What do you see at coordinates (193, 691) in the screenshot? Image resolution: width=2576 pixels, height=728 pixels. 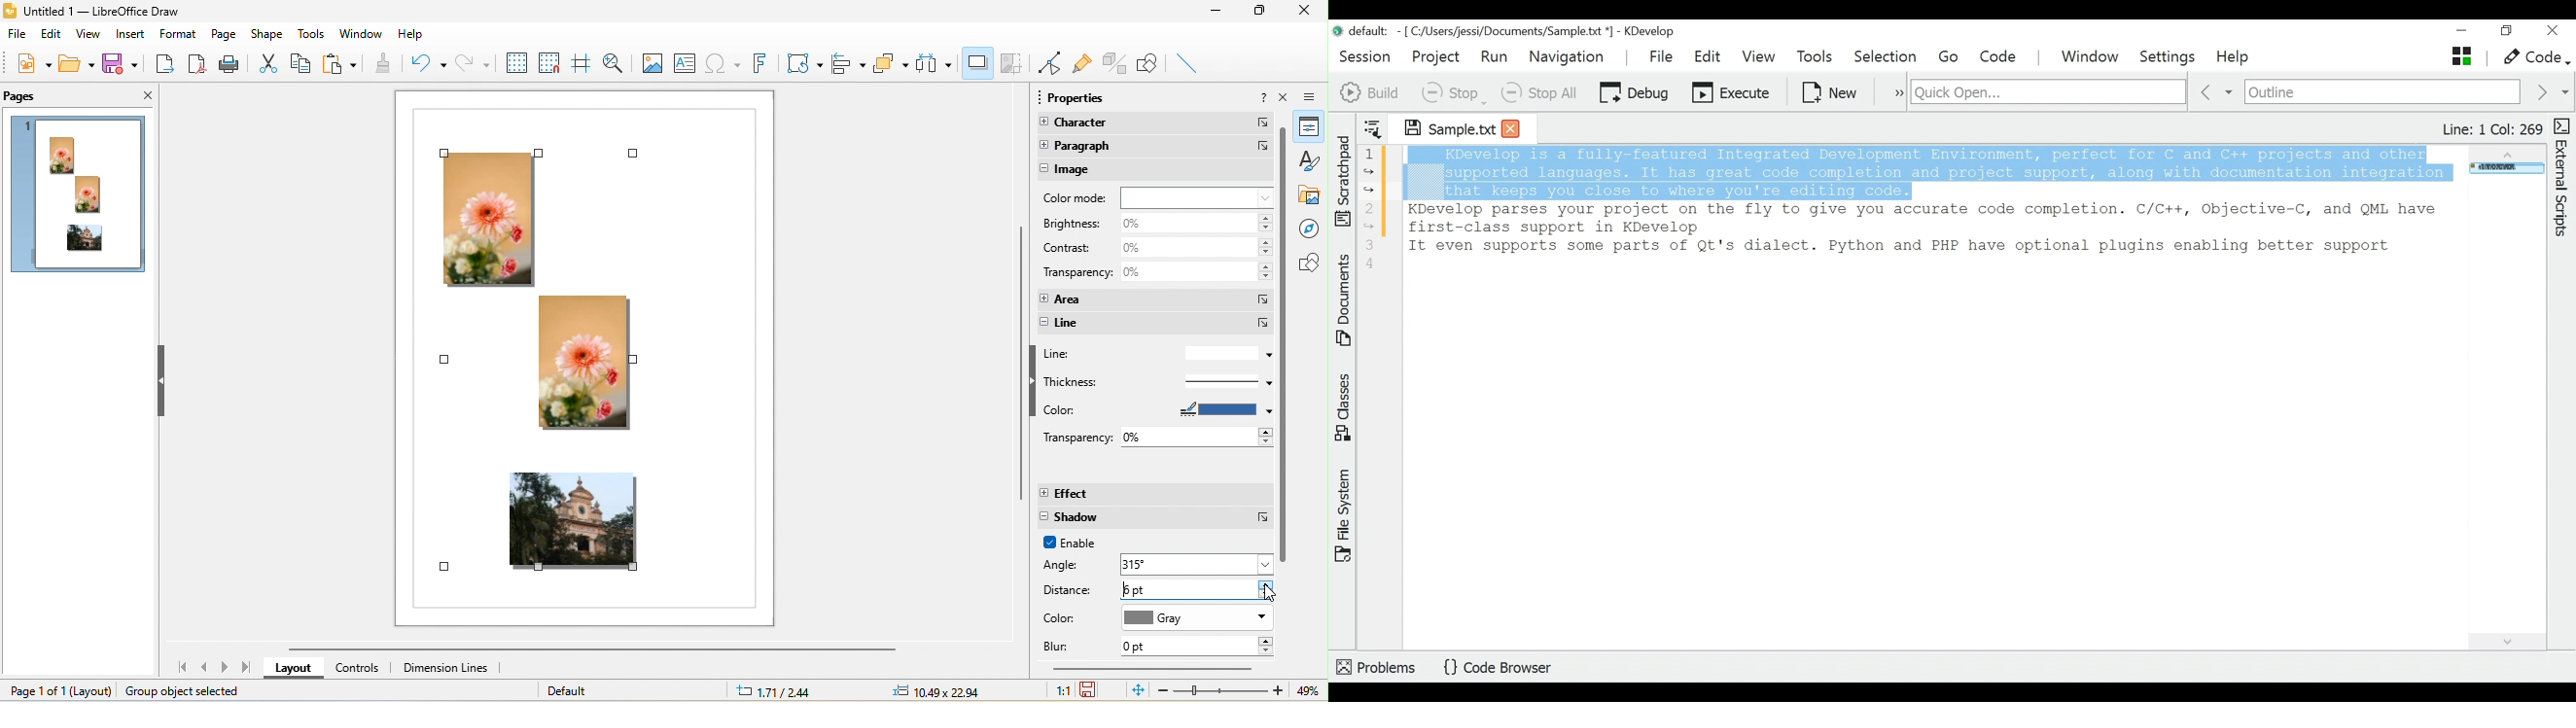 I see `group object selected` at bounding box center [193, 691].